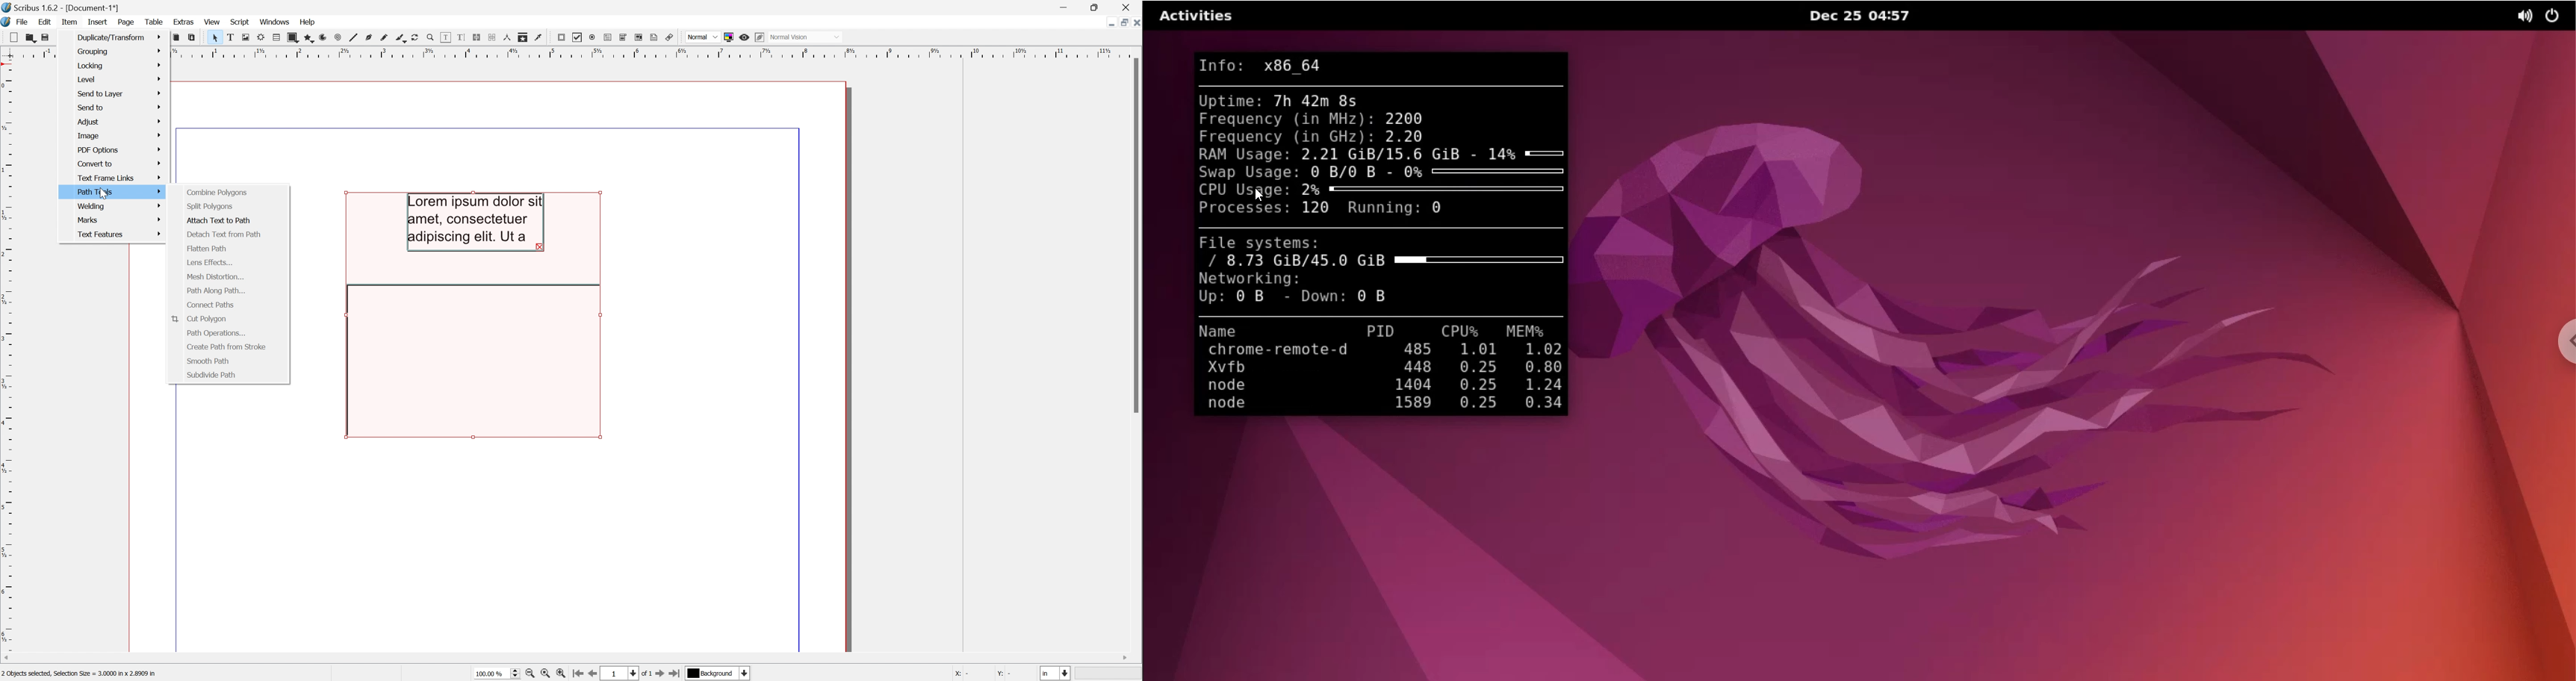 The height and width of the screenshot is (700, 2576). Describe the element at coordinates (259, 39) in the screenshot. I see `Render frame` at that location.